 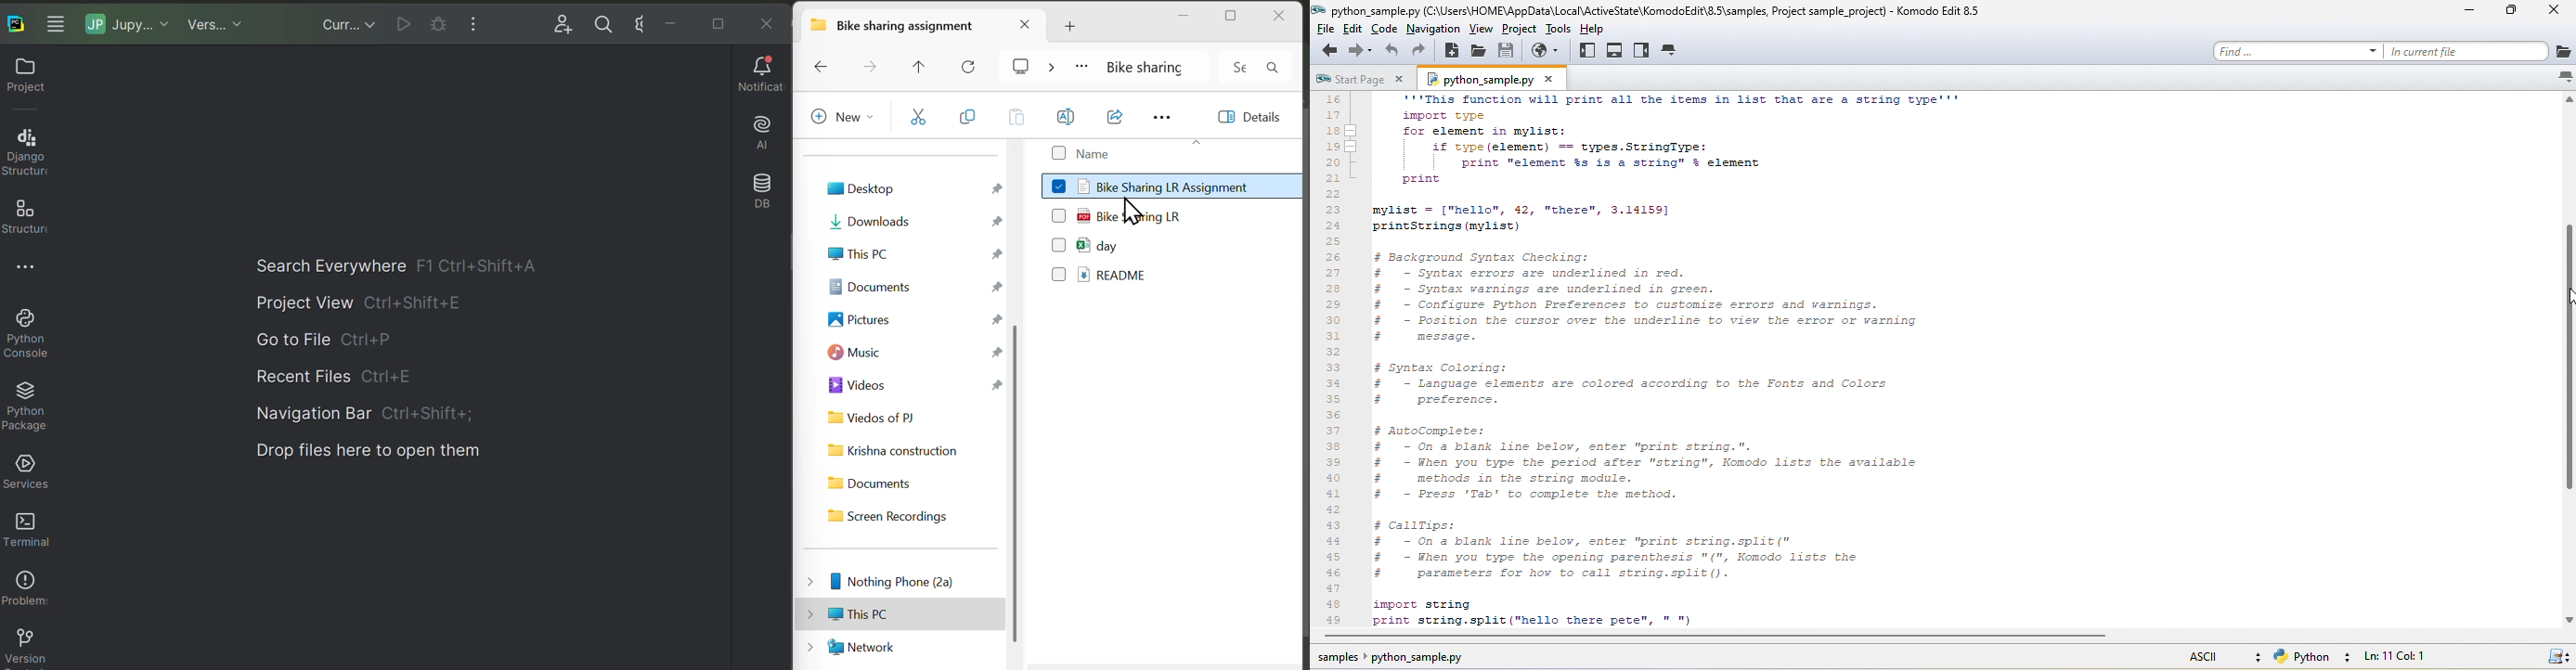 What do you see at coordinates (913, 385) in the screenshot?
I see `Videos` at bounding box center [913, 385].